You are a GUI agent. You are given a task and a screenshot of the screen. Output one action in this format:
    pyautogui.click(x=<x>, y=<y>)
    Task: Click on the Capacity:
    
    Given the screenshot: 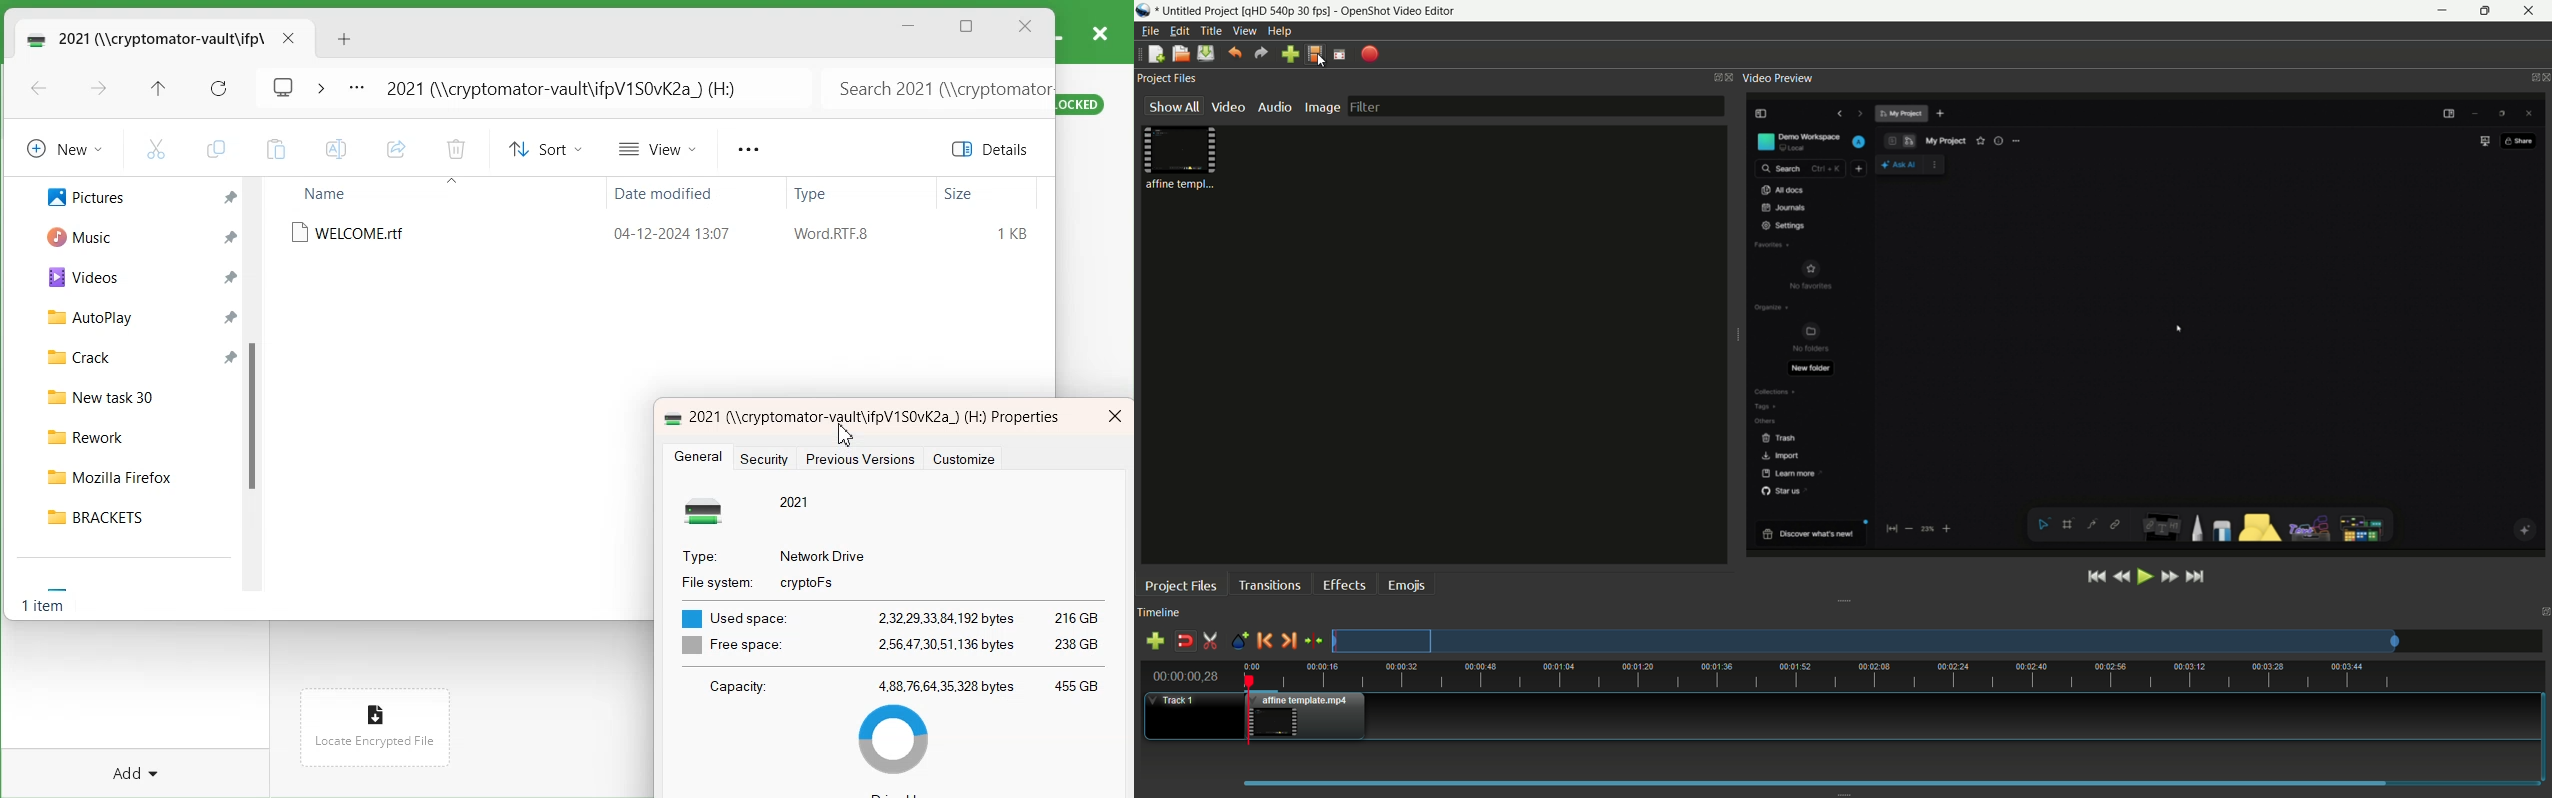 What is the action you would take?
    pyautogui.click(x=745, y=685)
    